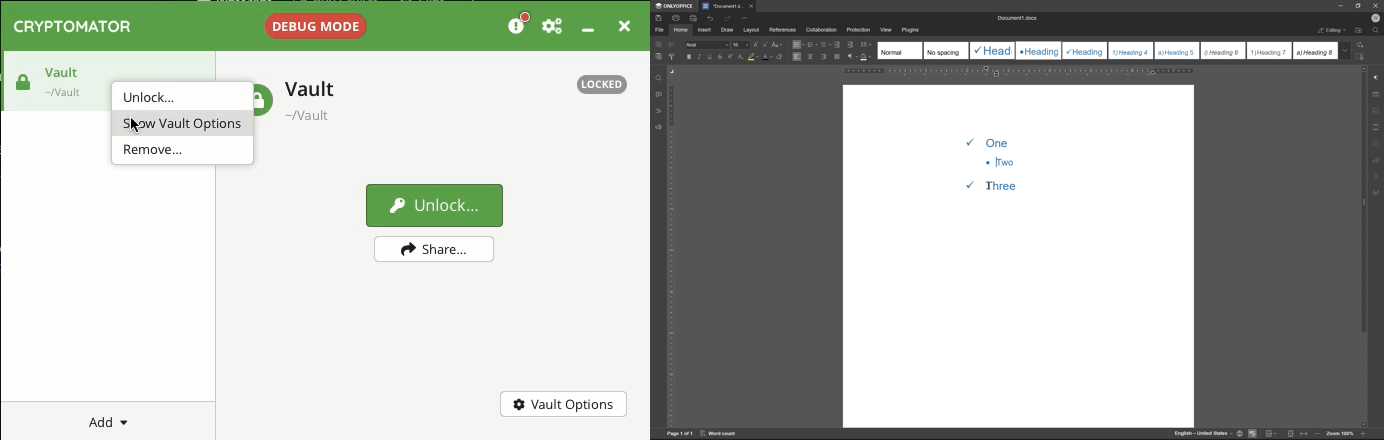 The image size is (1400, 448). I want to click on shading, so click(865, 56).